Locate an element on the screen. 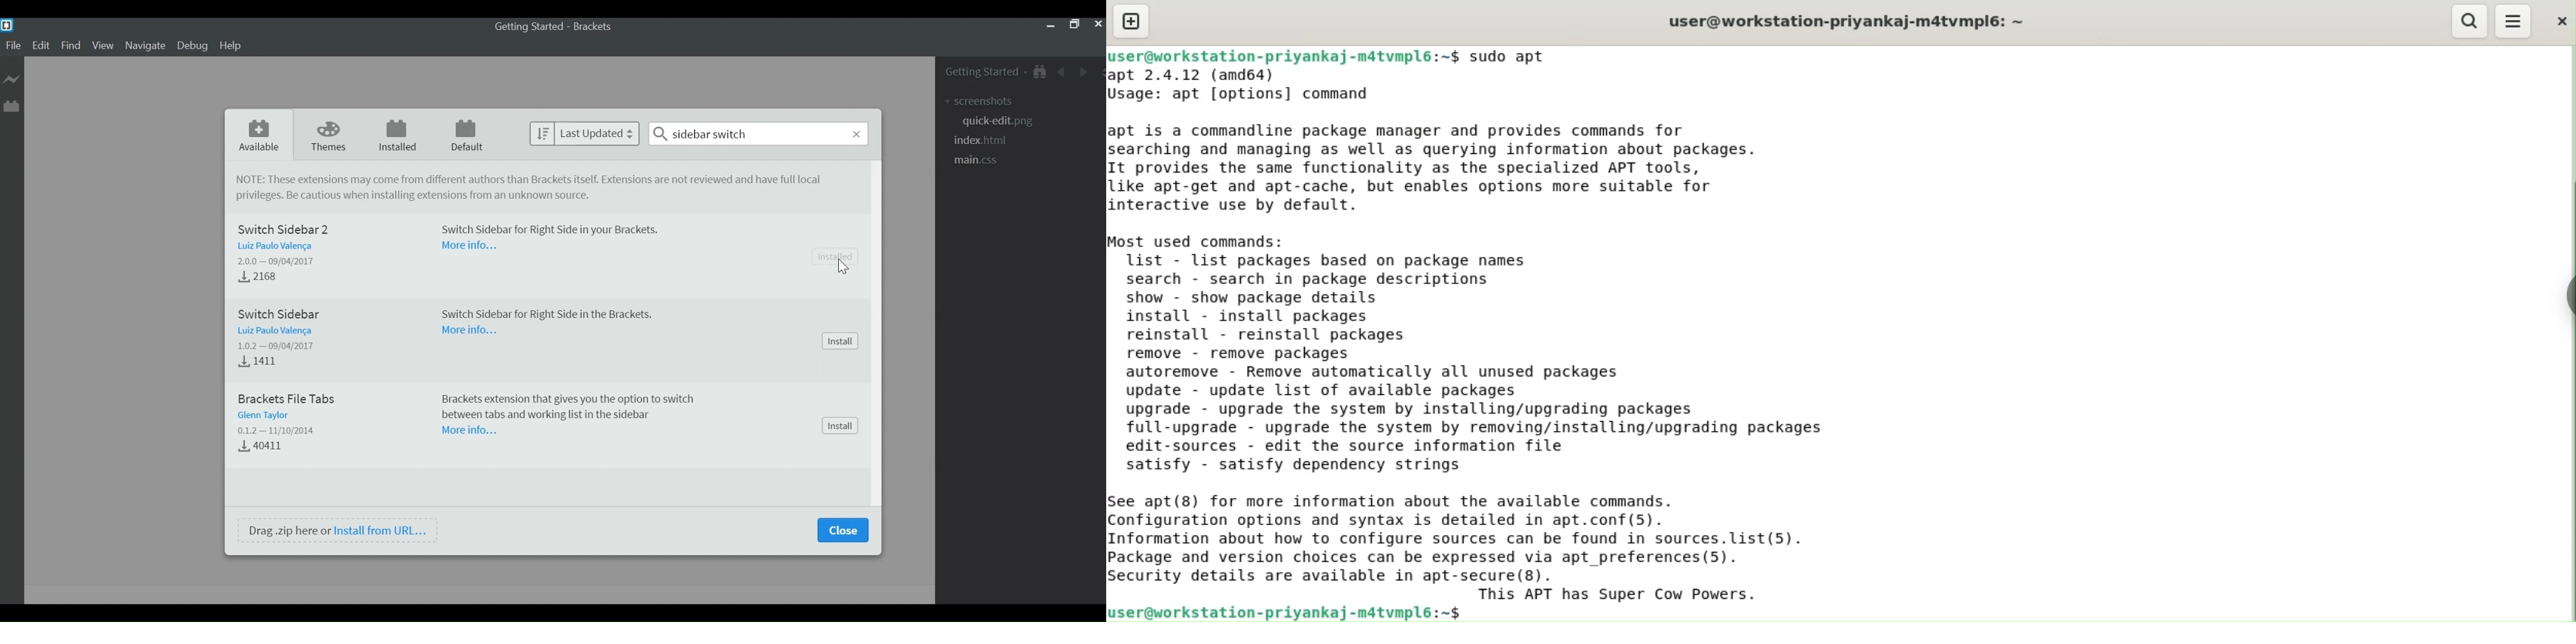 This screenshot has height=644, width=2576. more information is located at coordinates (466, 246).